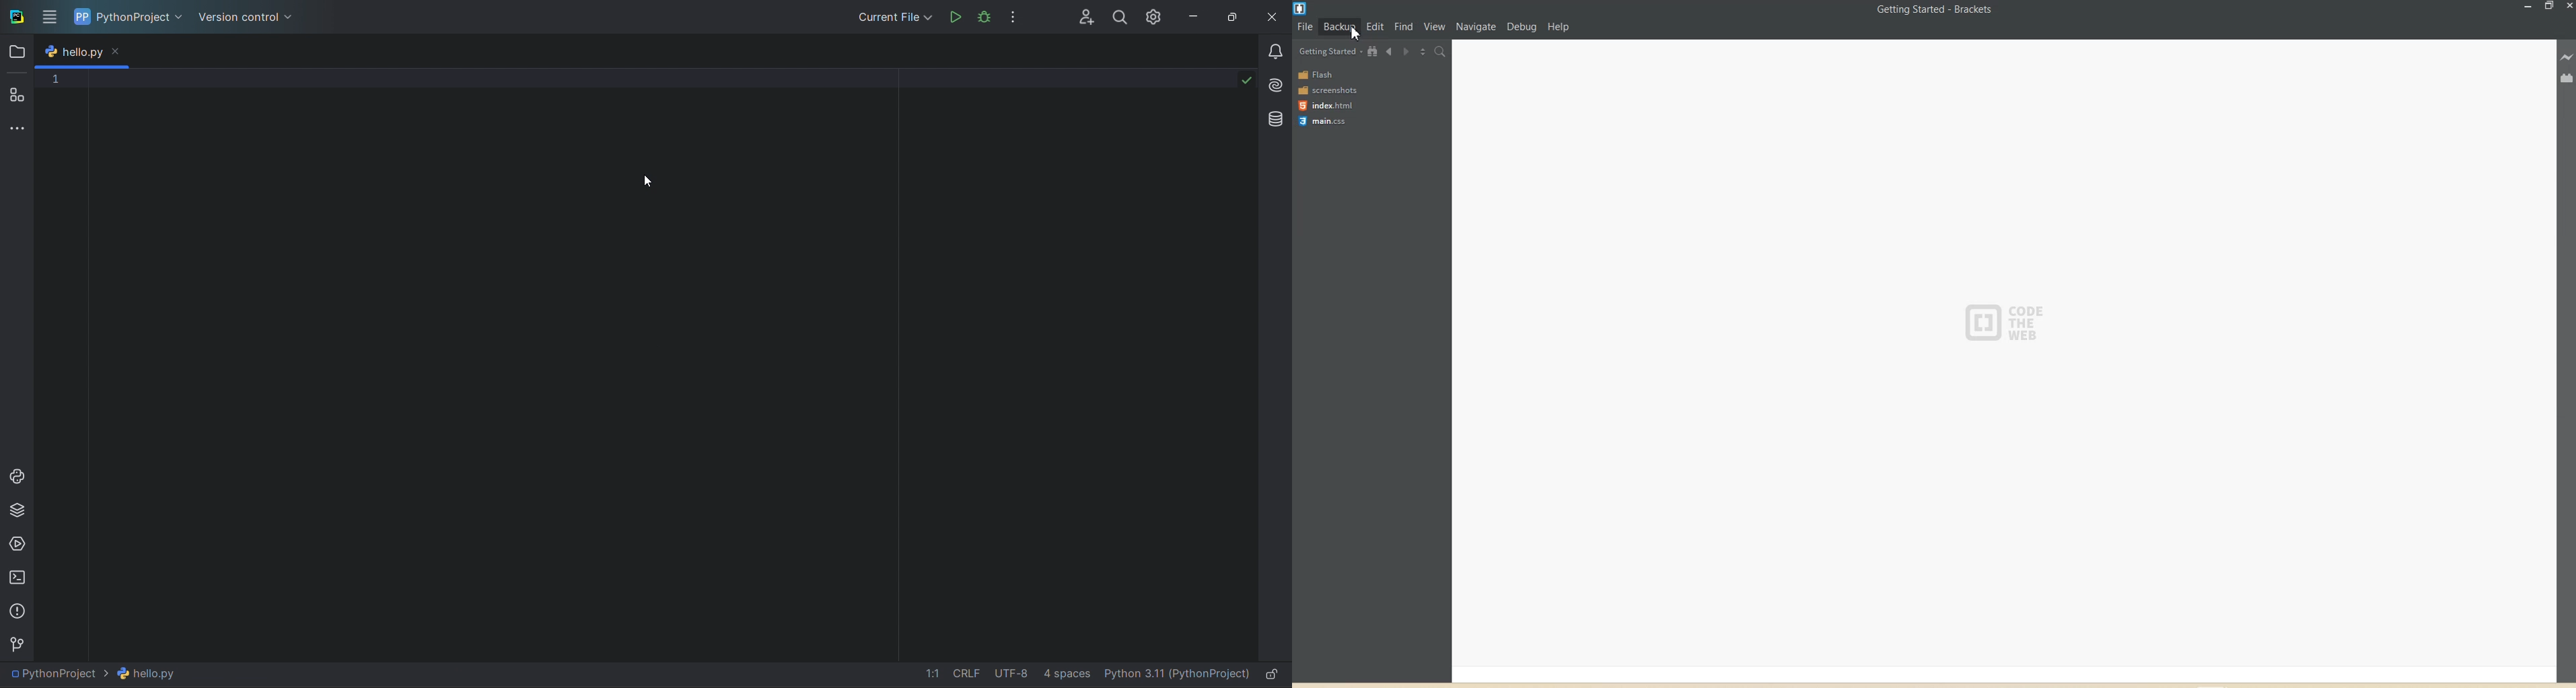 The height and width of the screenshot is (700, 2576). Describe the element at coordinates (1523, 26) in the screenshot. I see `Debug` at that location.